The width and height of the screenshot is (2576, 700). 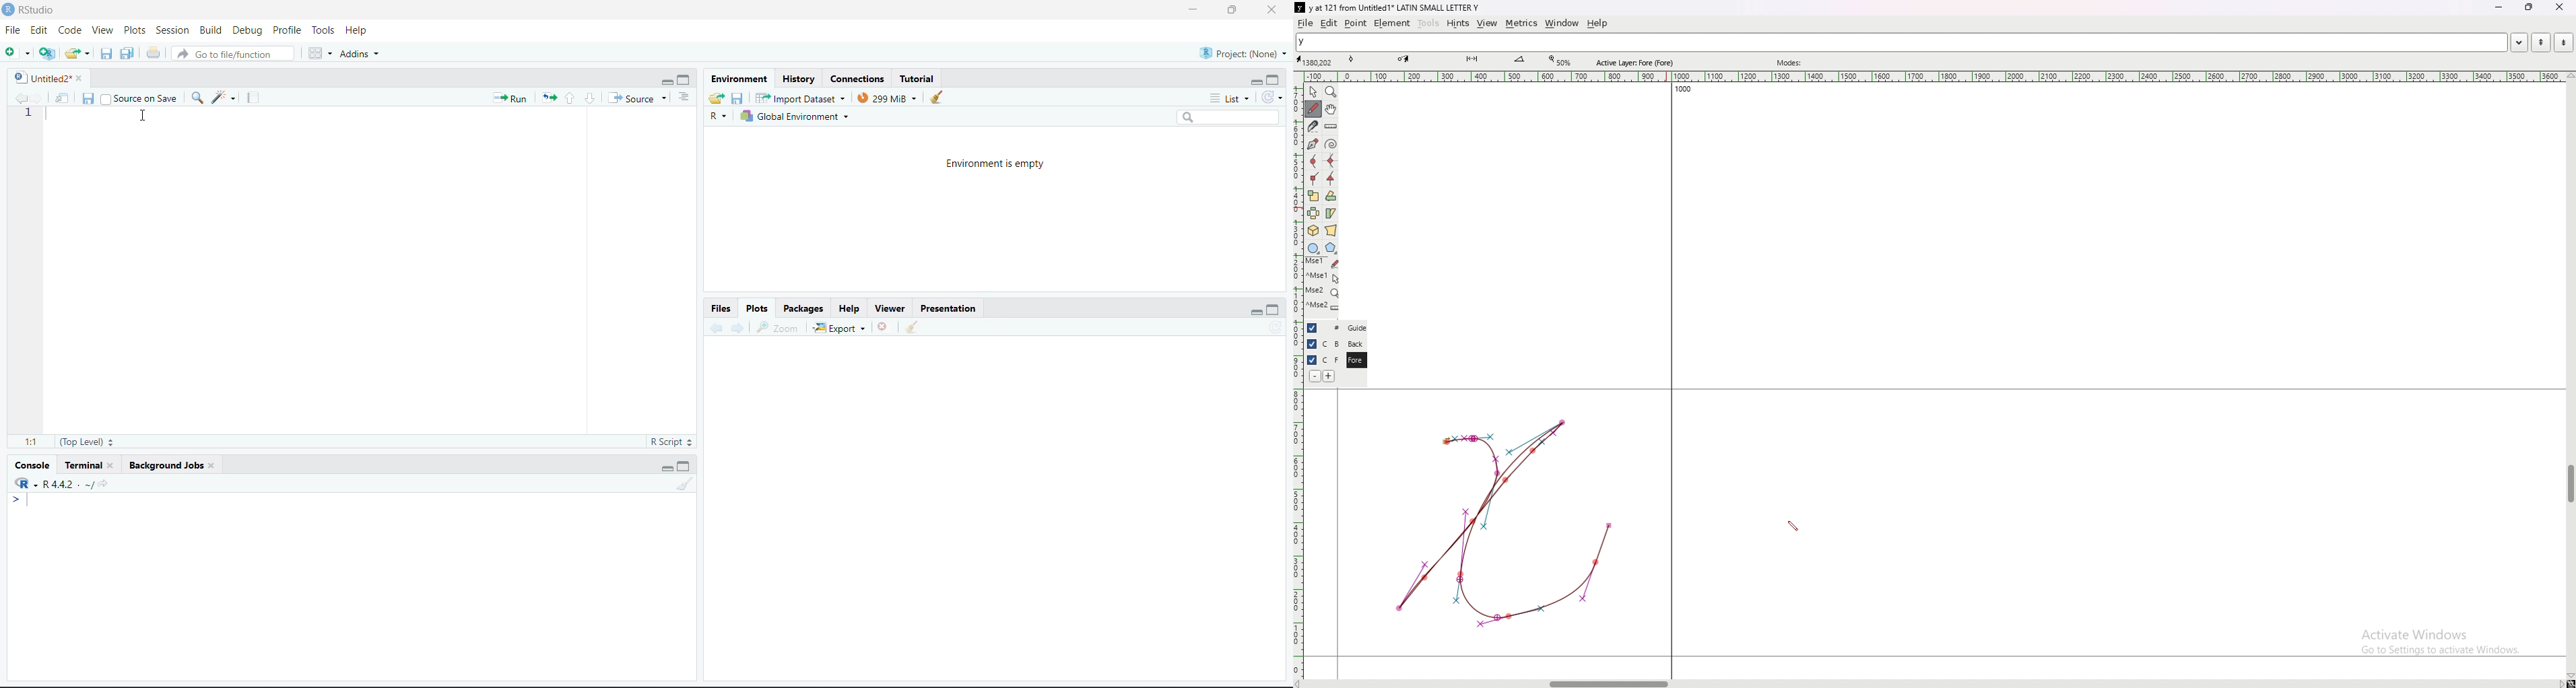 What do you see at coordinates (717, 98) in the screenshot?
I see `load workspace` at bounding box center [717, 98].